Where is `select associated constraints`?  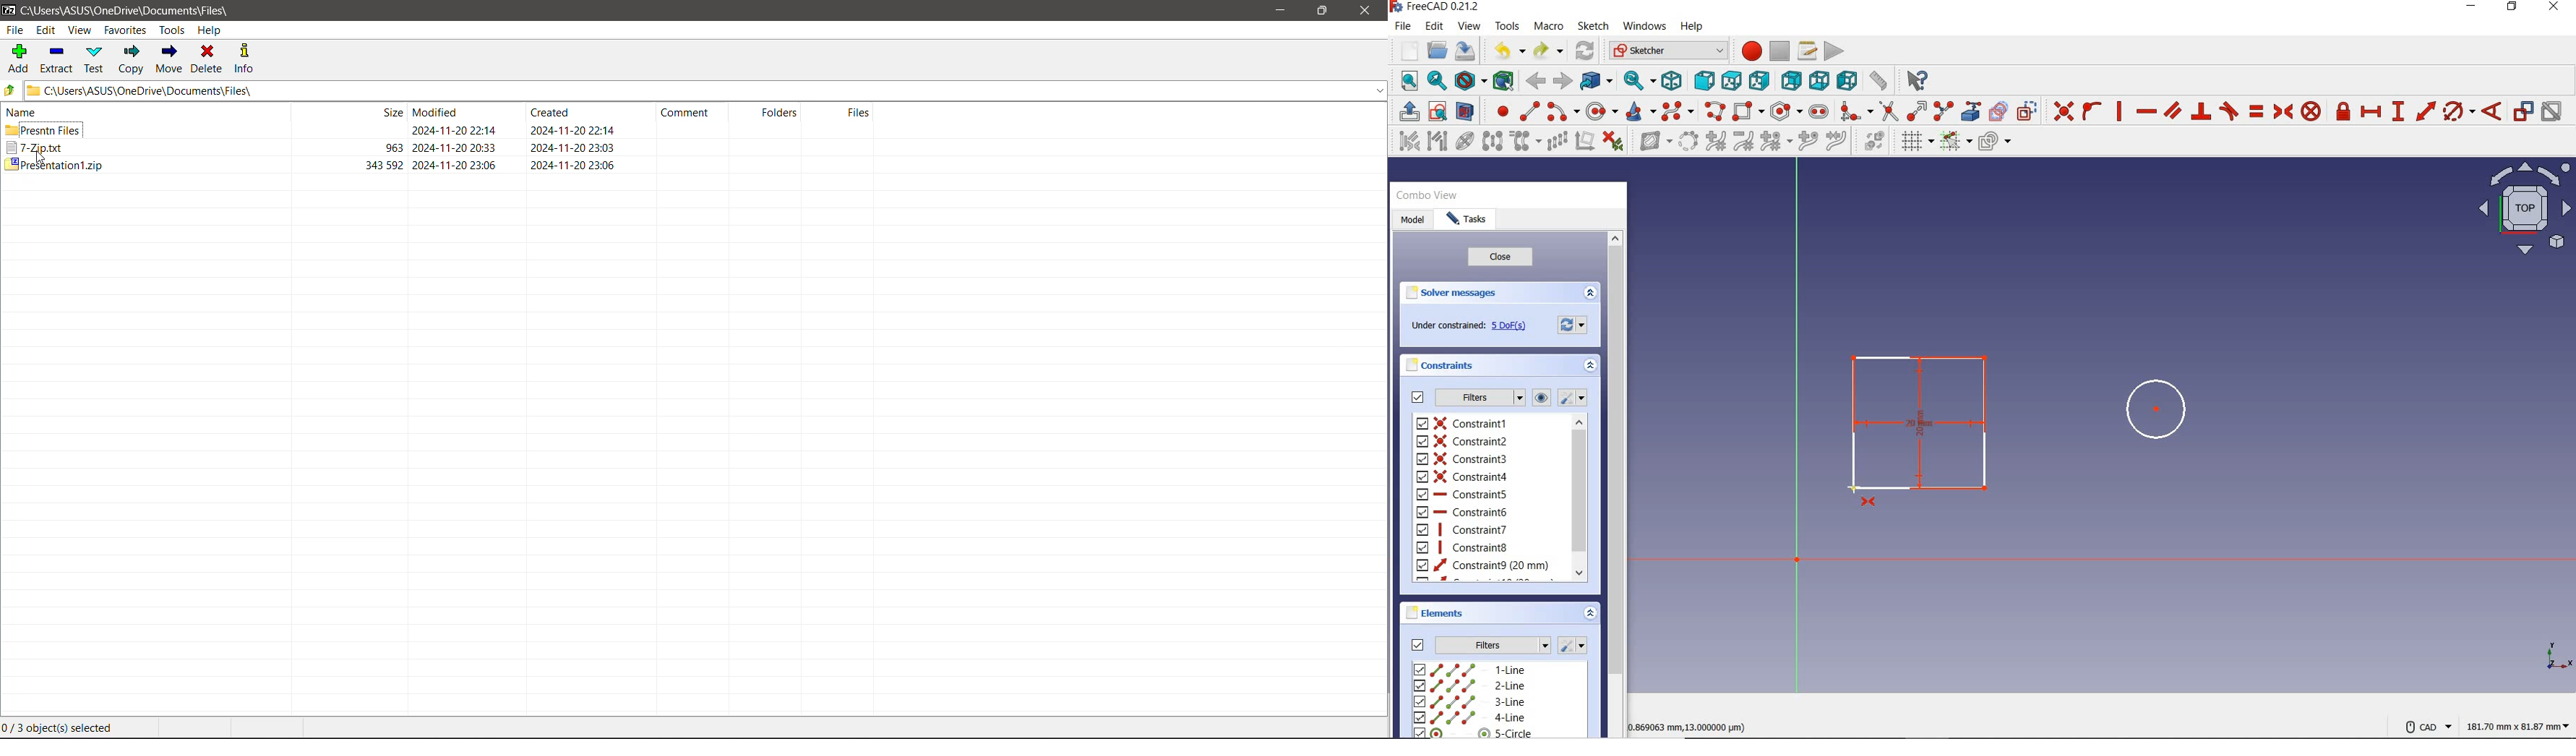
select associated constraints is located at coordinates (1406, 142).